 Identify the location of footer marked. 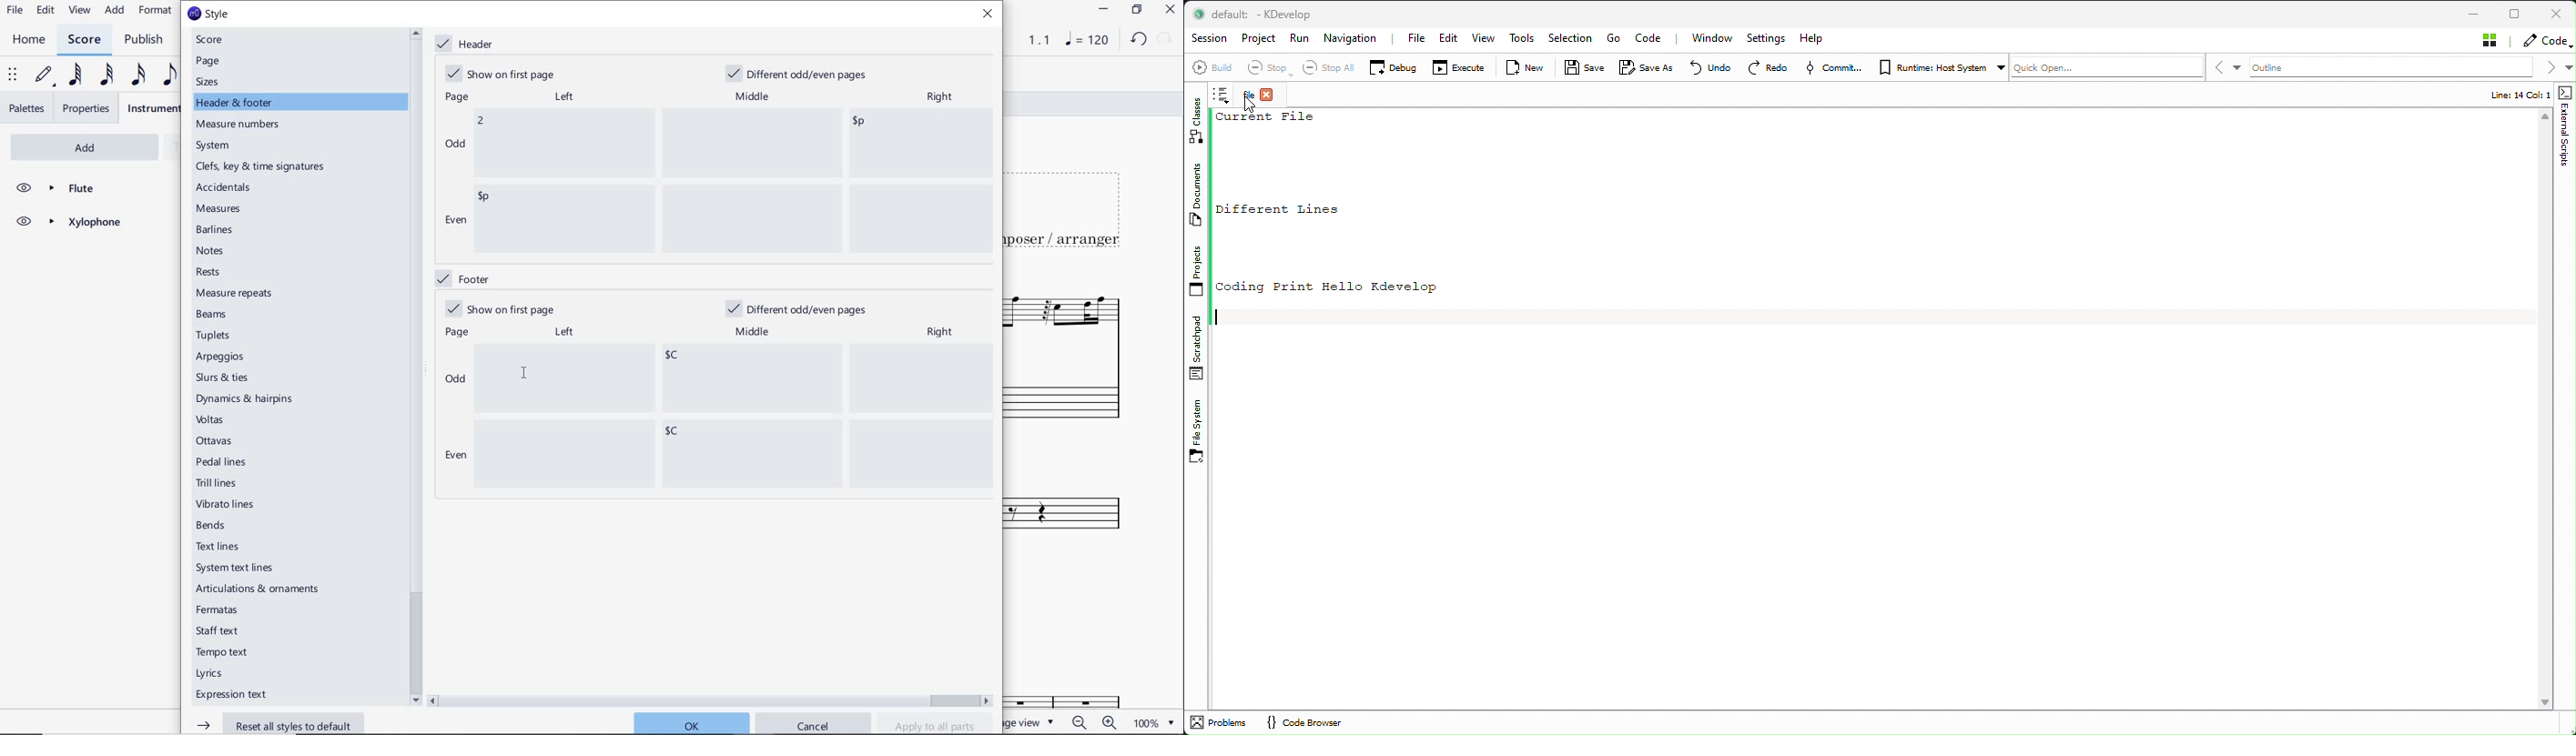
(461, 277).